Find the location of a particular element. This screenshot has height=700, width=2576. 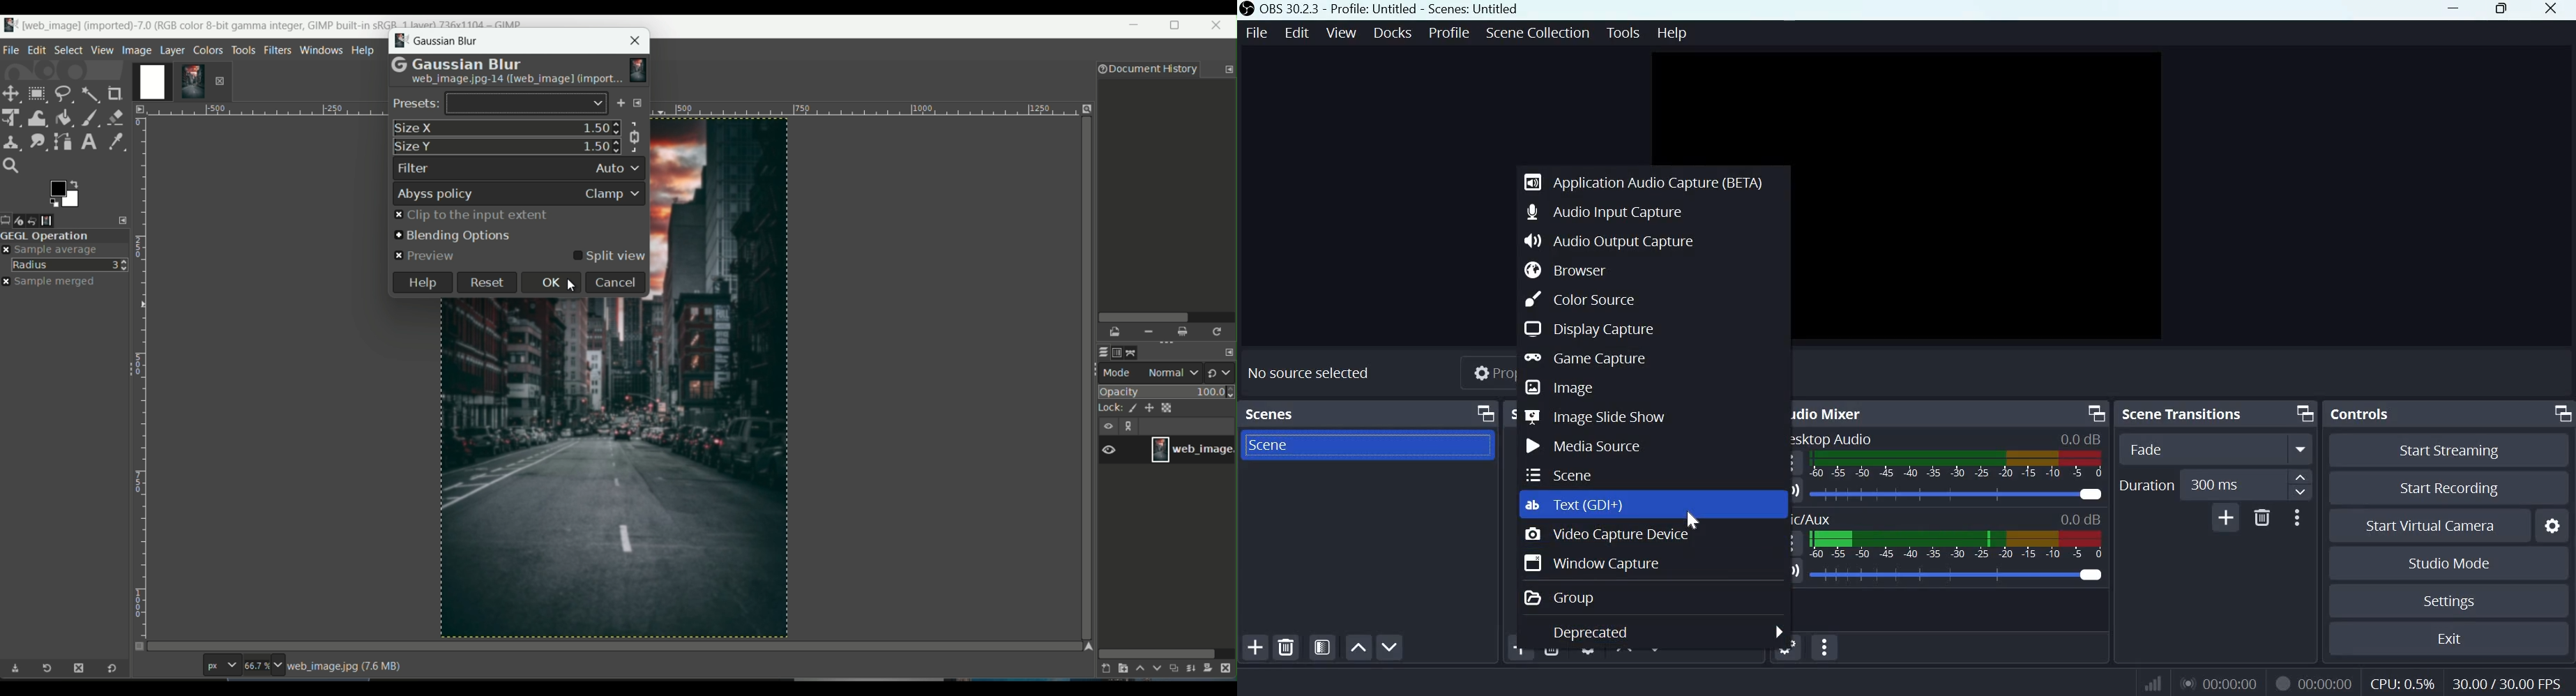

Profile is located at coordinates (1449, 33).